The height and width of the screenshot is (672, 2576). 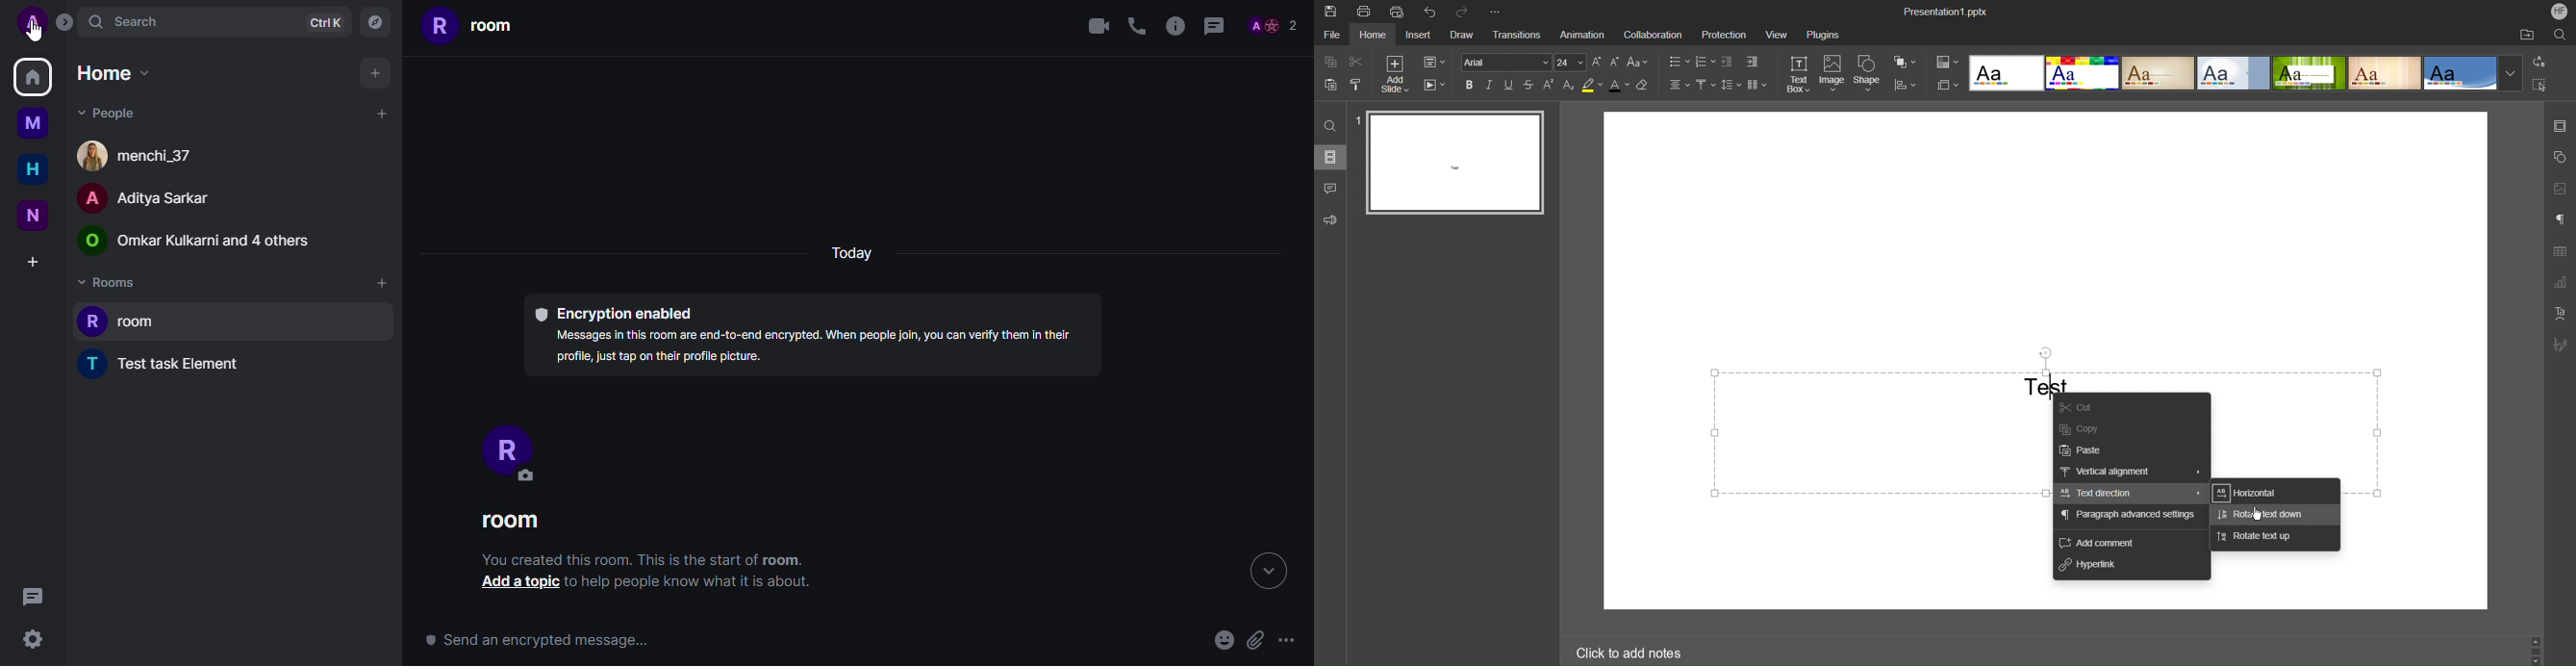 I want to click on Text Alignment, so click(x=1678, y=86).